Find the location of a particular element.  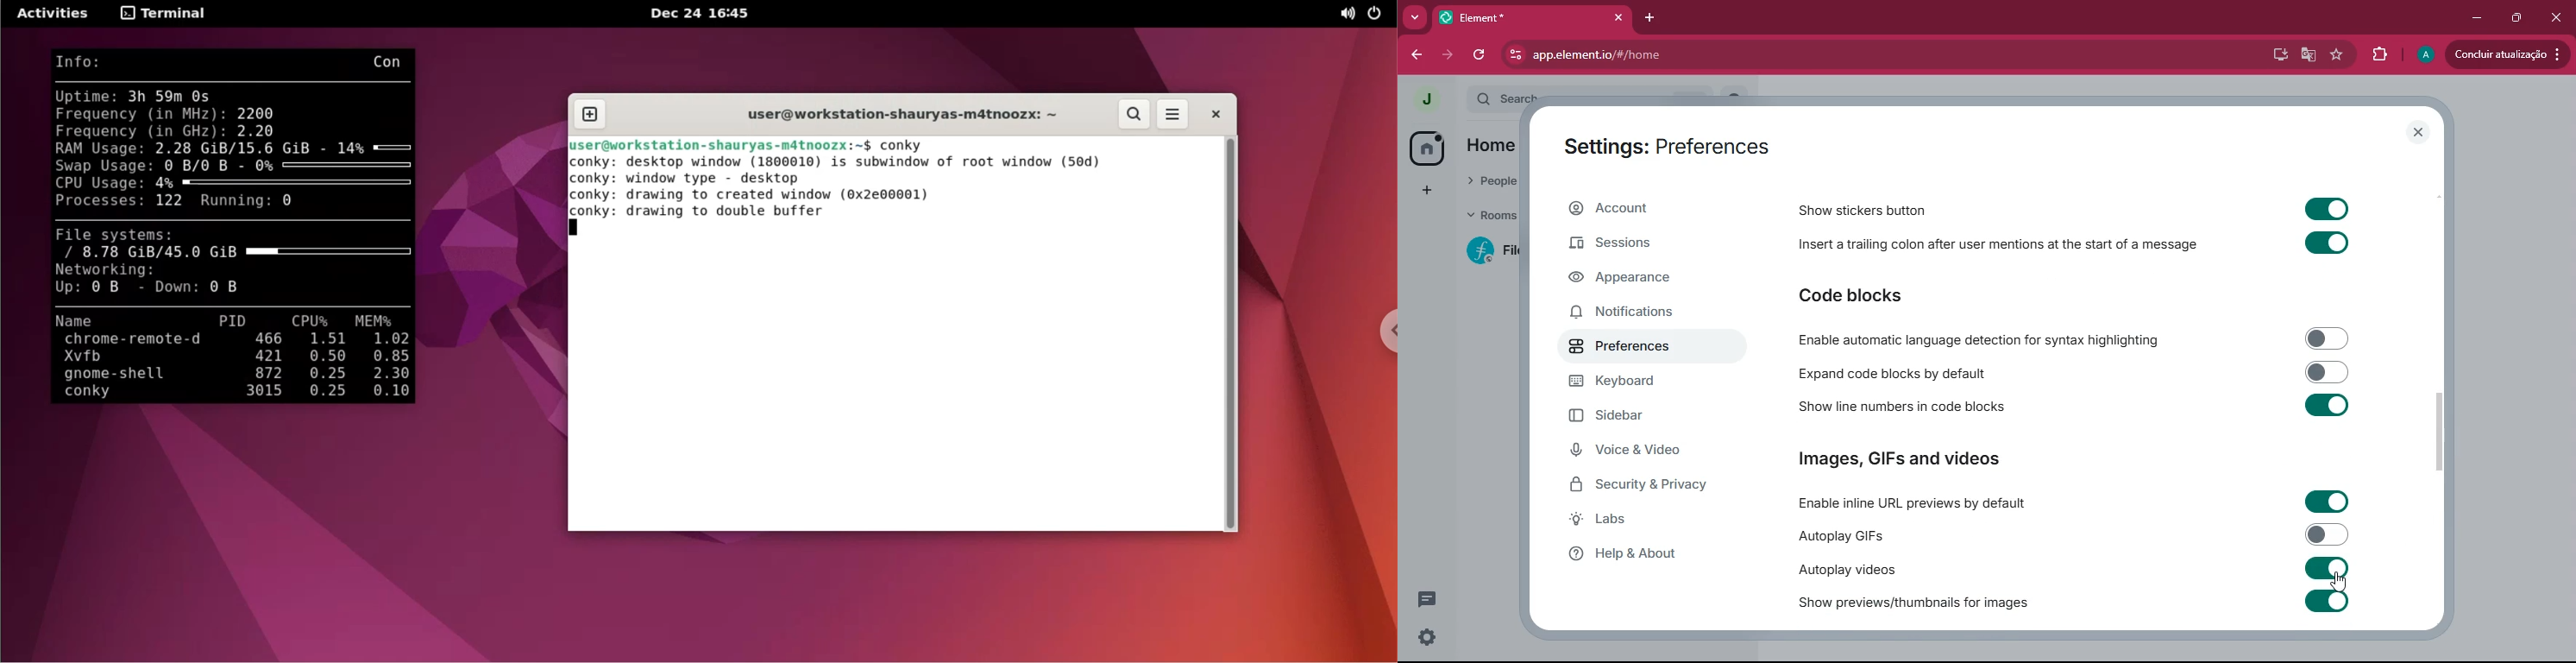

notifications is located at coordinates (1629, 313).